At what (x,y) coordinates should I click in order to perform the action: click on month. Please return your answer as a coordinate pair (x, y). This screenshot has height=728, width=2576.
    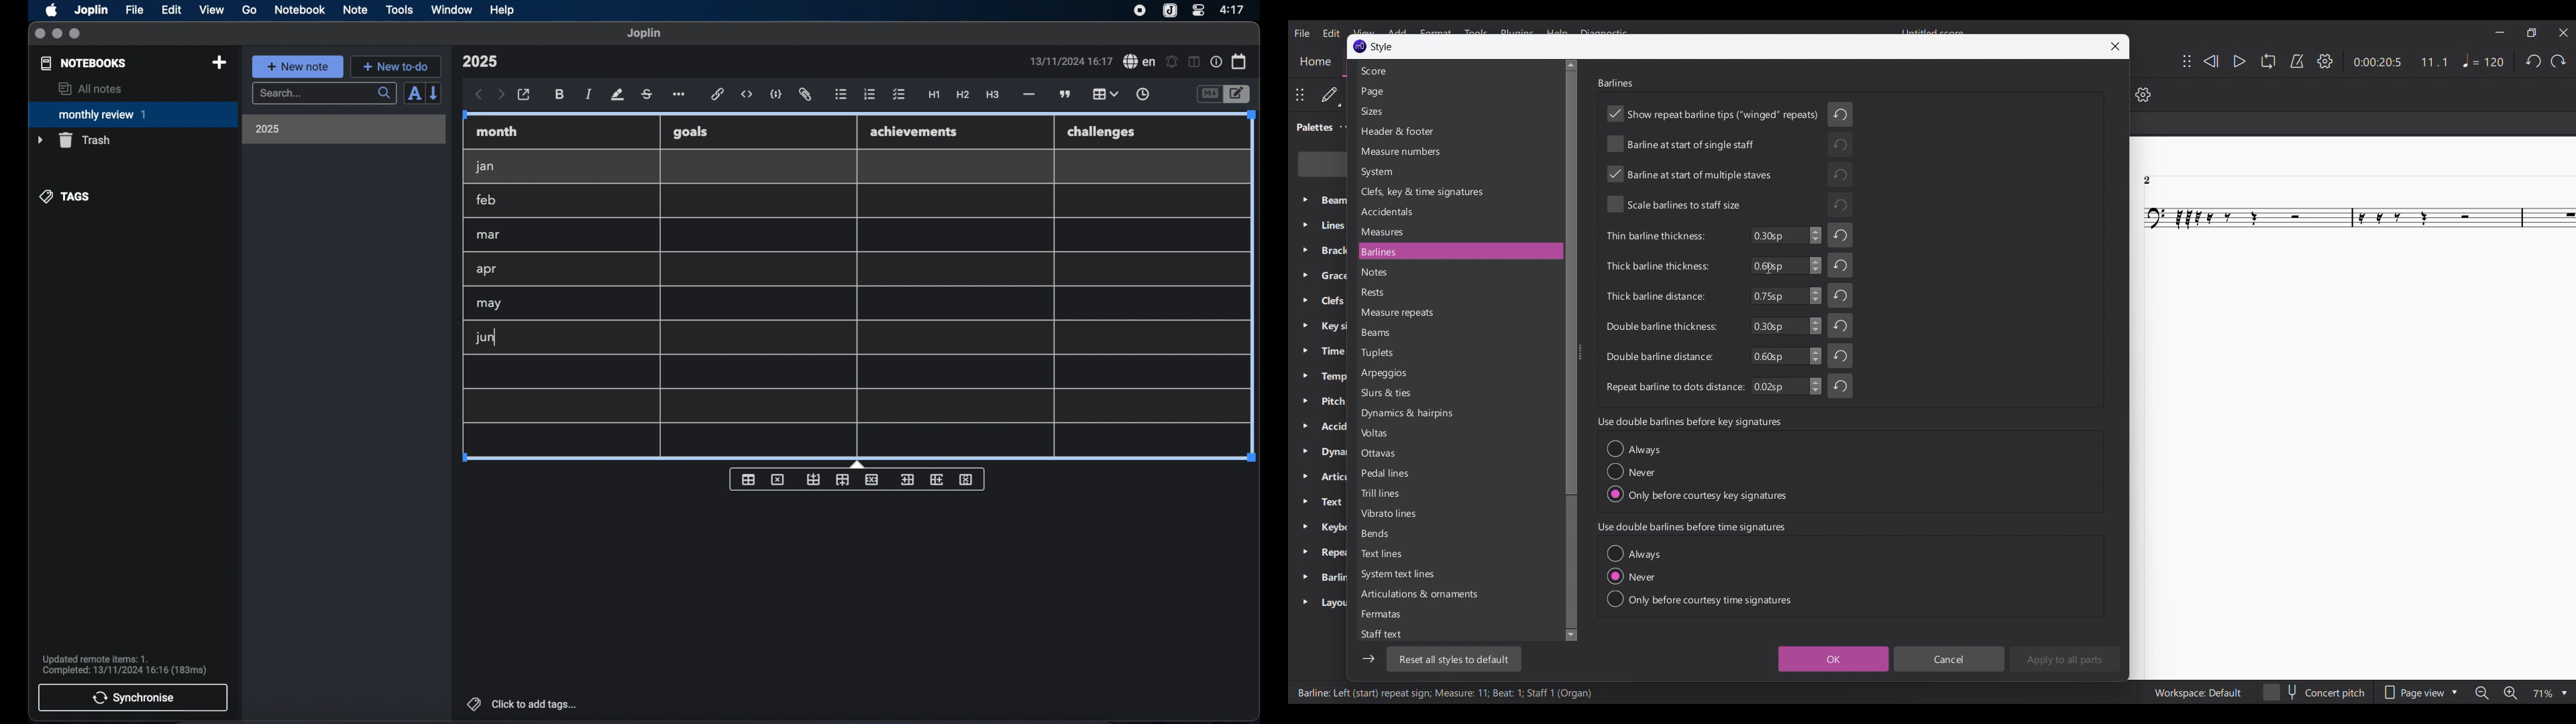
    Looking at the image, I should click on (497, 131).